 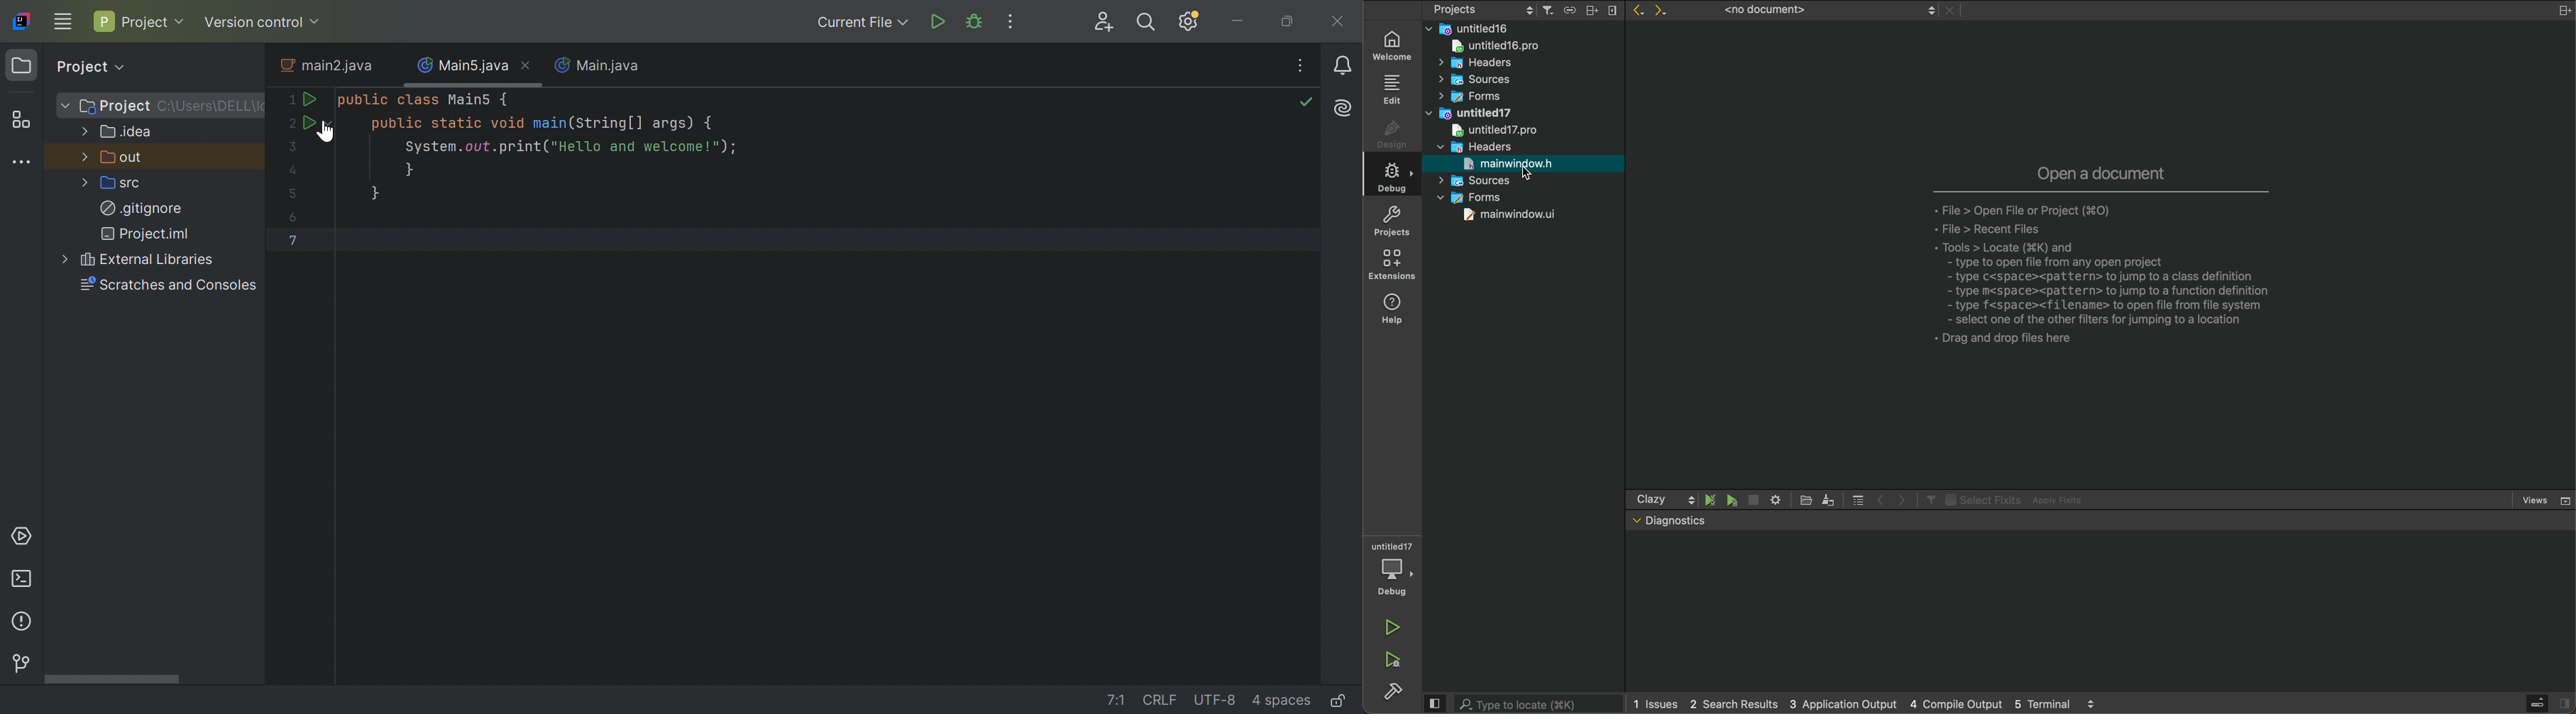 What do you see at coordinates (2116, 279) in the screenshot?
I see `+ File > Open File or Project (880)

« File > Recent Files

» Tools > Locate (38K) and
- type to open file from any open project
- type c<space><pattern> to jump to a class definition
- type m<space><pattern> to jump to a function definition
- type f<space><filename> to open file from file system
- select one of the other filters for jumping to a location

+ Drag and drop files here` at bounding box center [2116, 279].